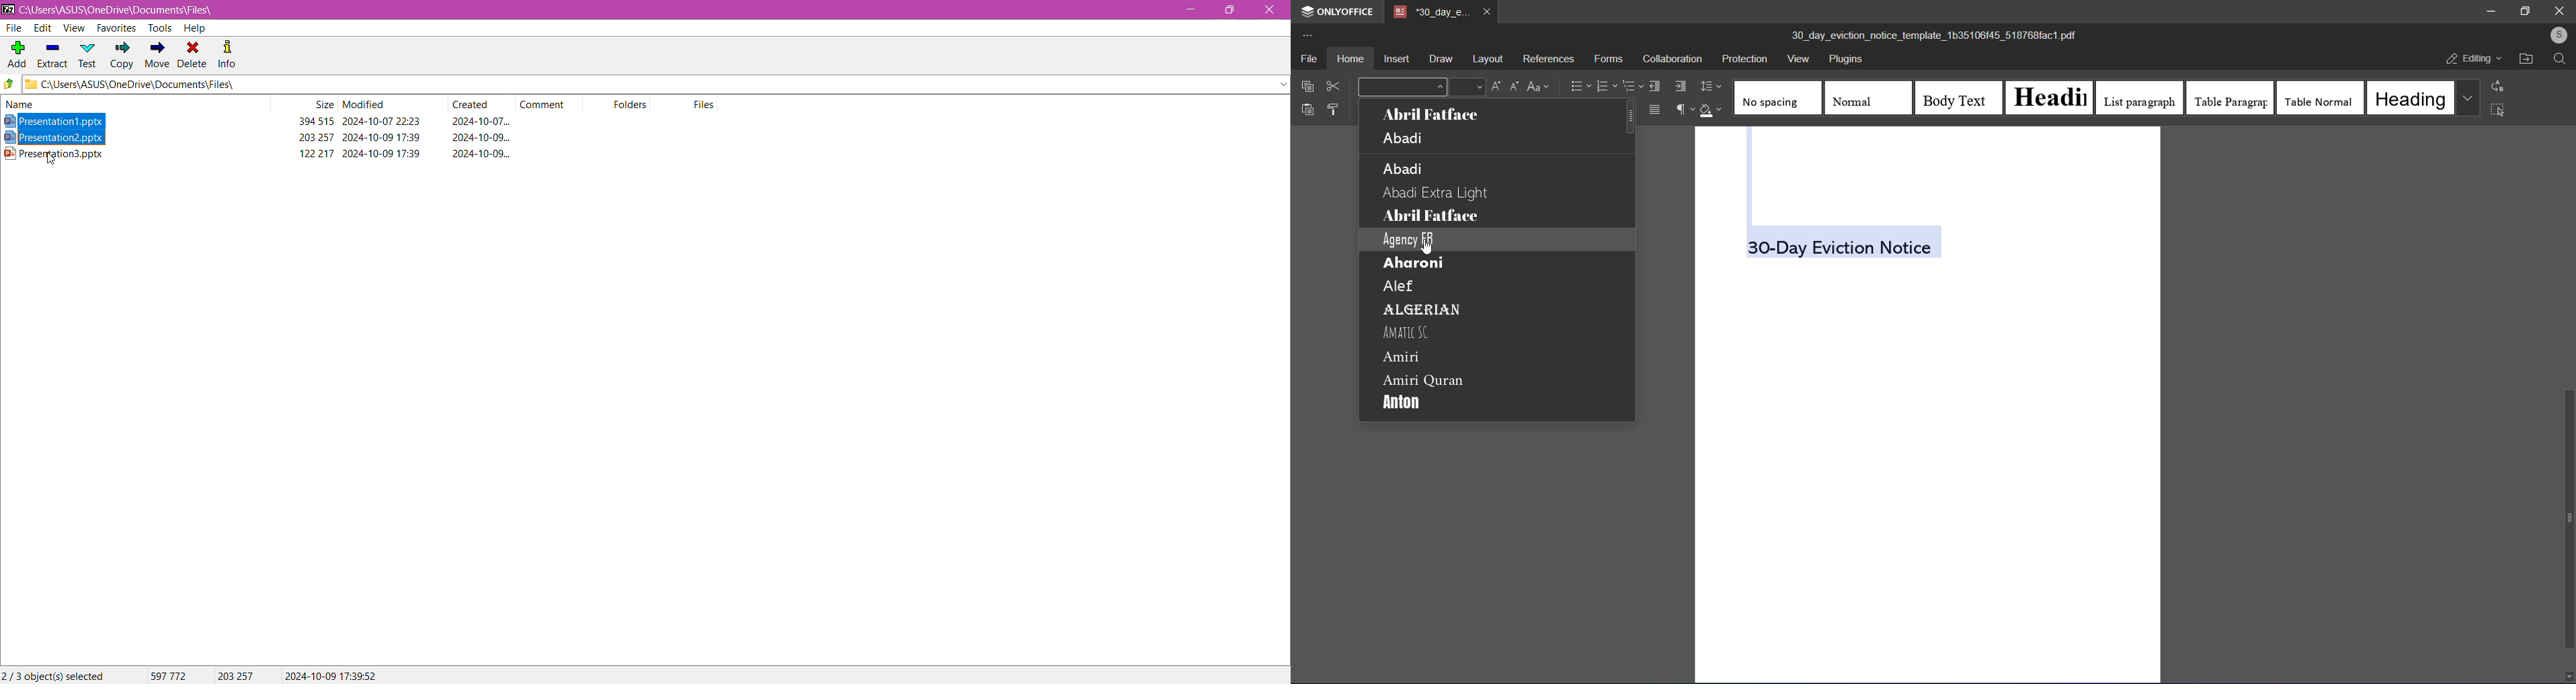 Image resolution: width=2576 pixels, height=700 pixels. Describe the element at coordinates (1402, 288) in the screenshot. I see `alef` at that location.